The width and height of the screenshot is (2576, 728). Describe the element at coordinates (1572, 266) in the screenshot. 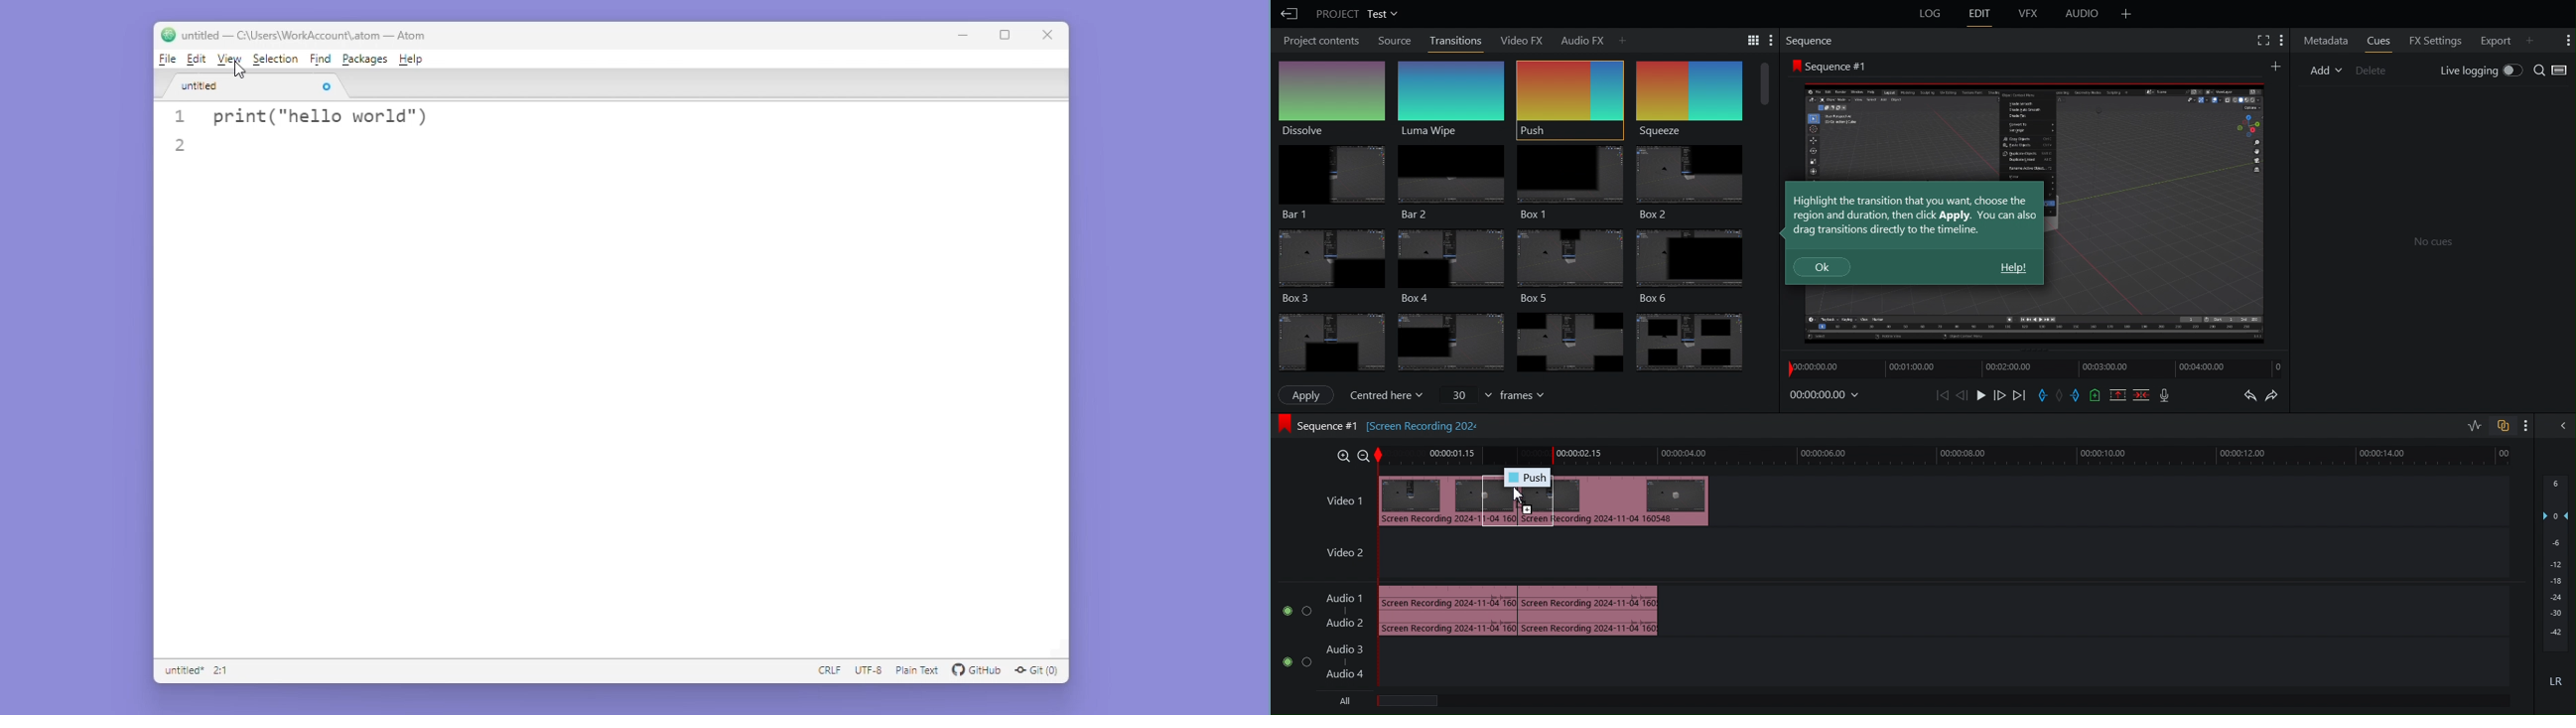

I see `Box 3` at that location.